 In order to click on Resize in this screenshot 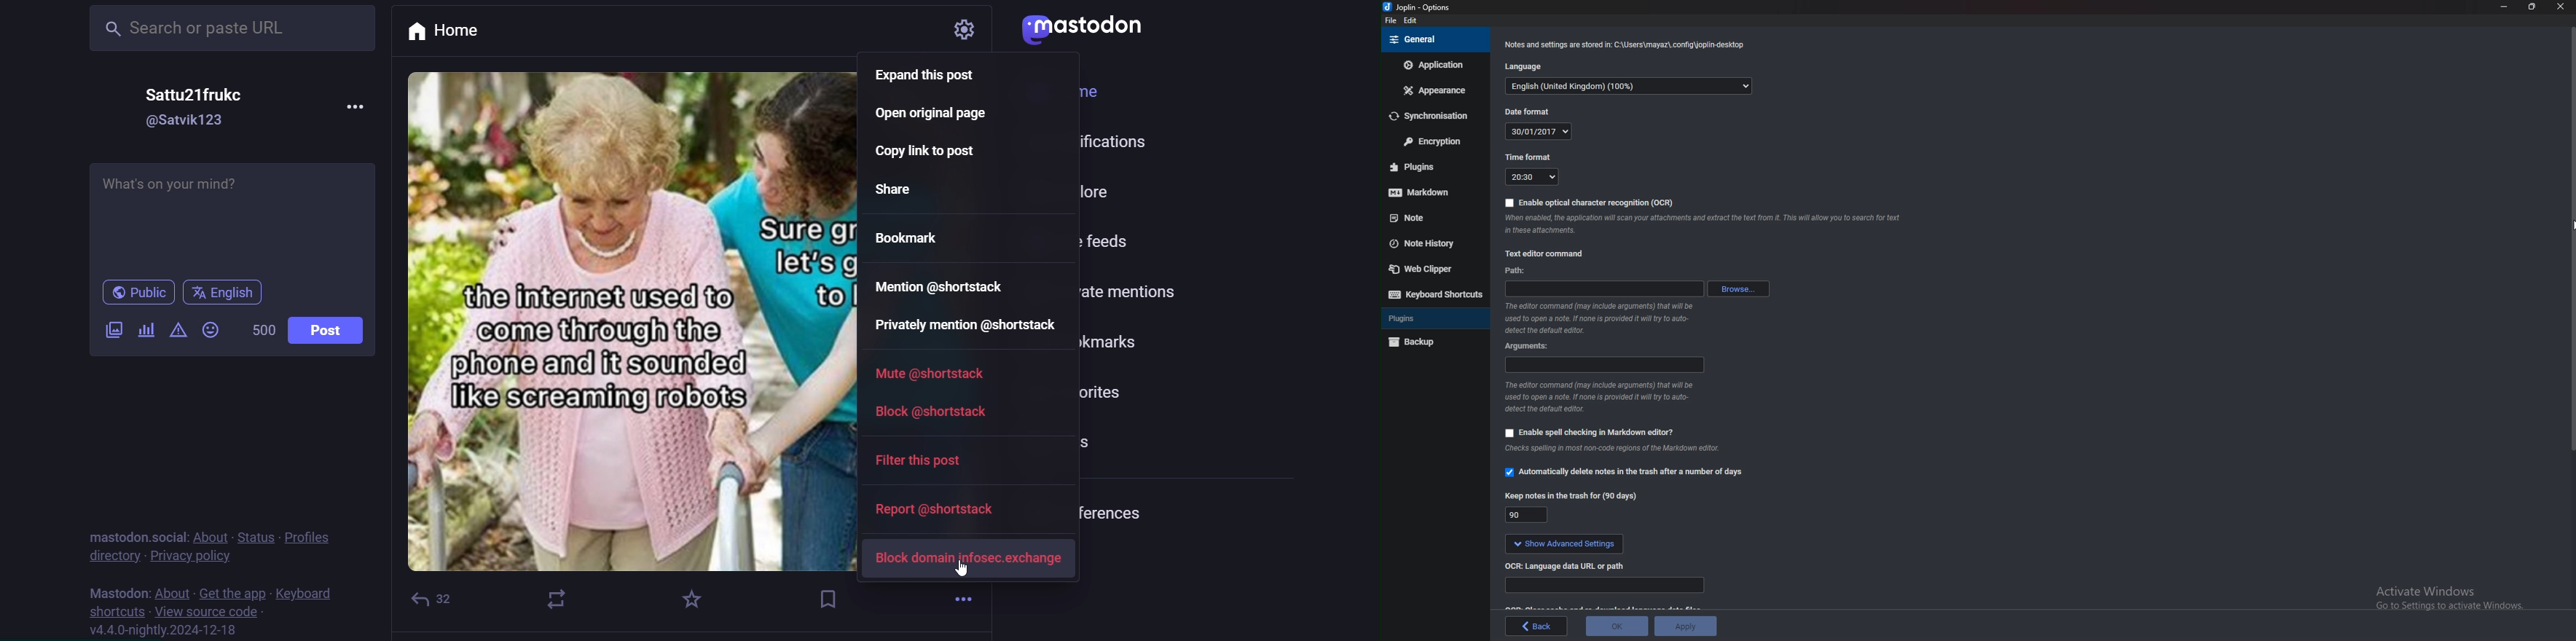, I will do `click(2533, 7)`.